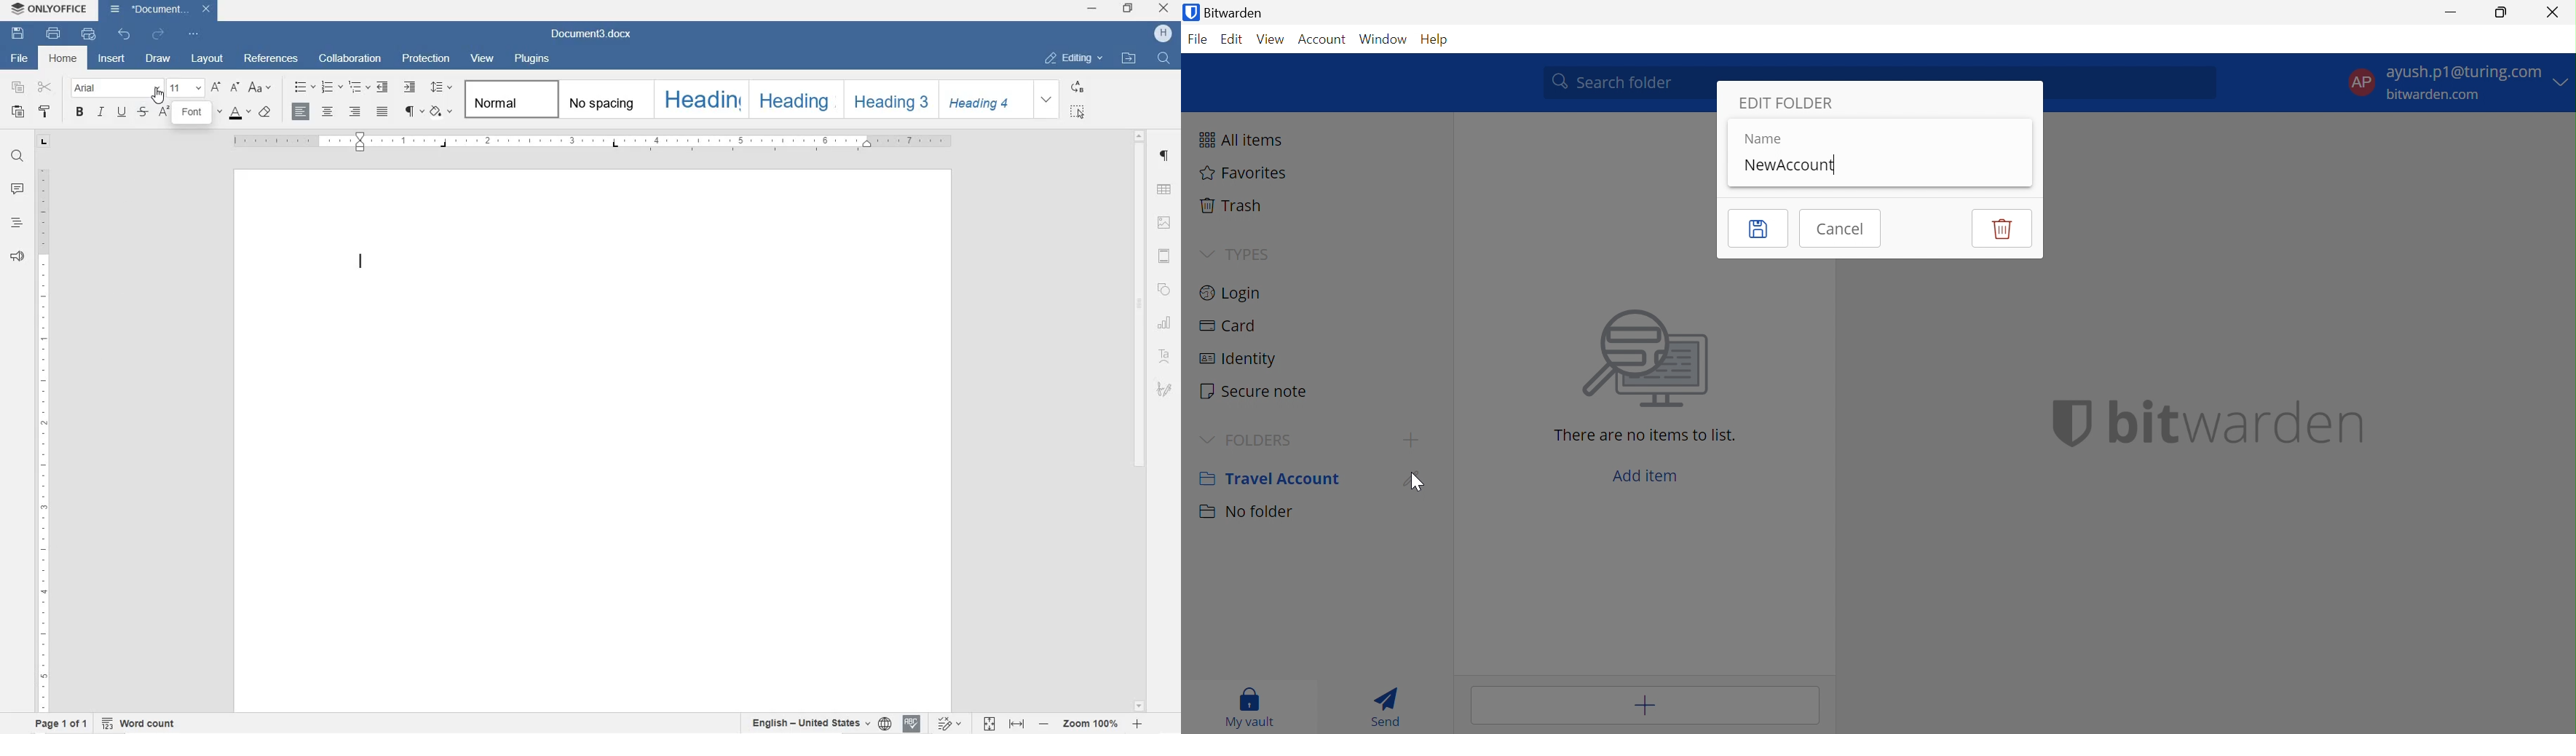 The width and height of the screenshot is (2576, 756). What do you see at coordinates (46, 113) in the screenshot?
I see `COPY STYLE` at bounding box center [46, 113].